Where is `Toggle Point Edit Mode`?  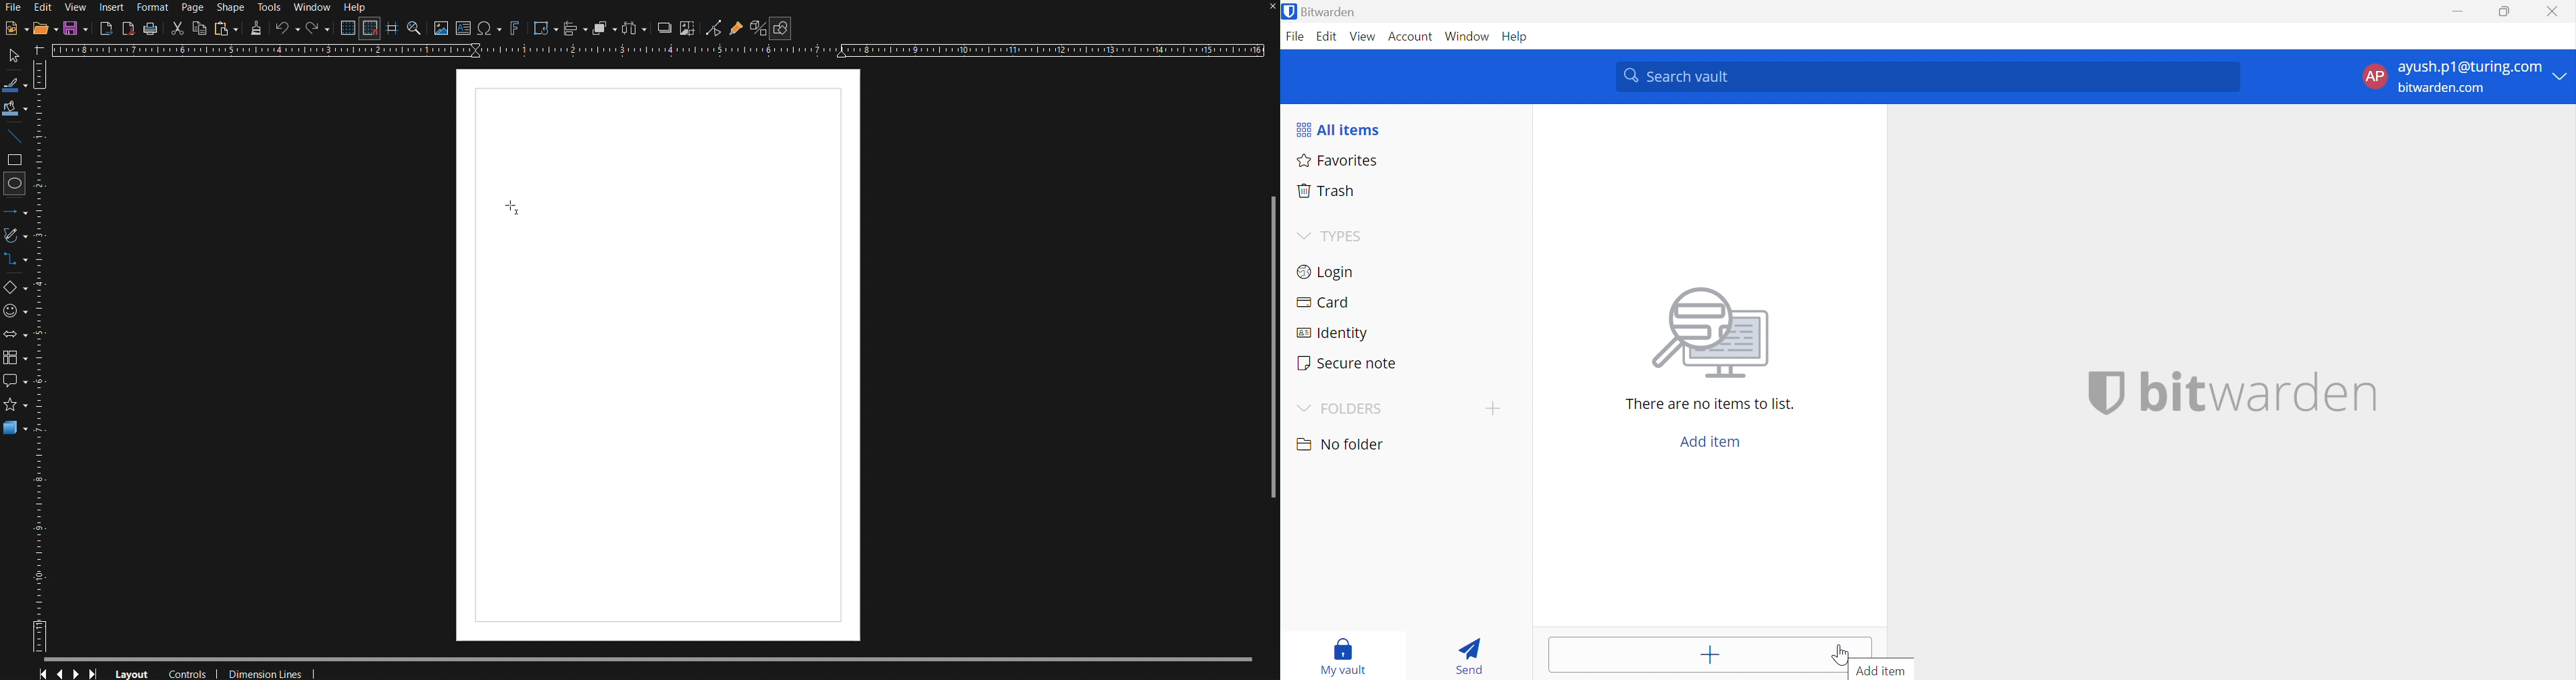
Toggle Point Edit Mode is located at coordinates (714, 30).